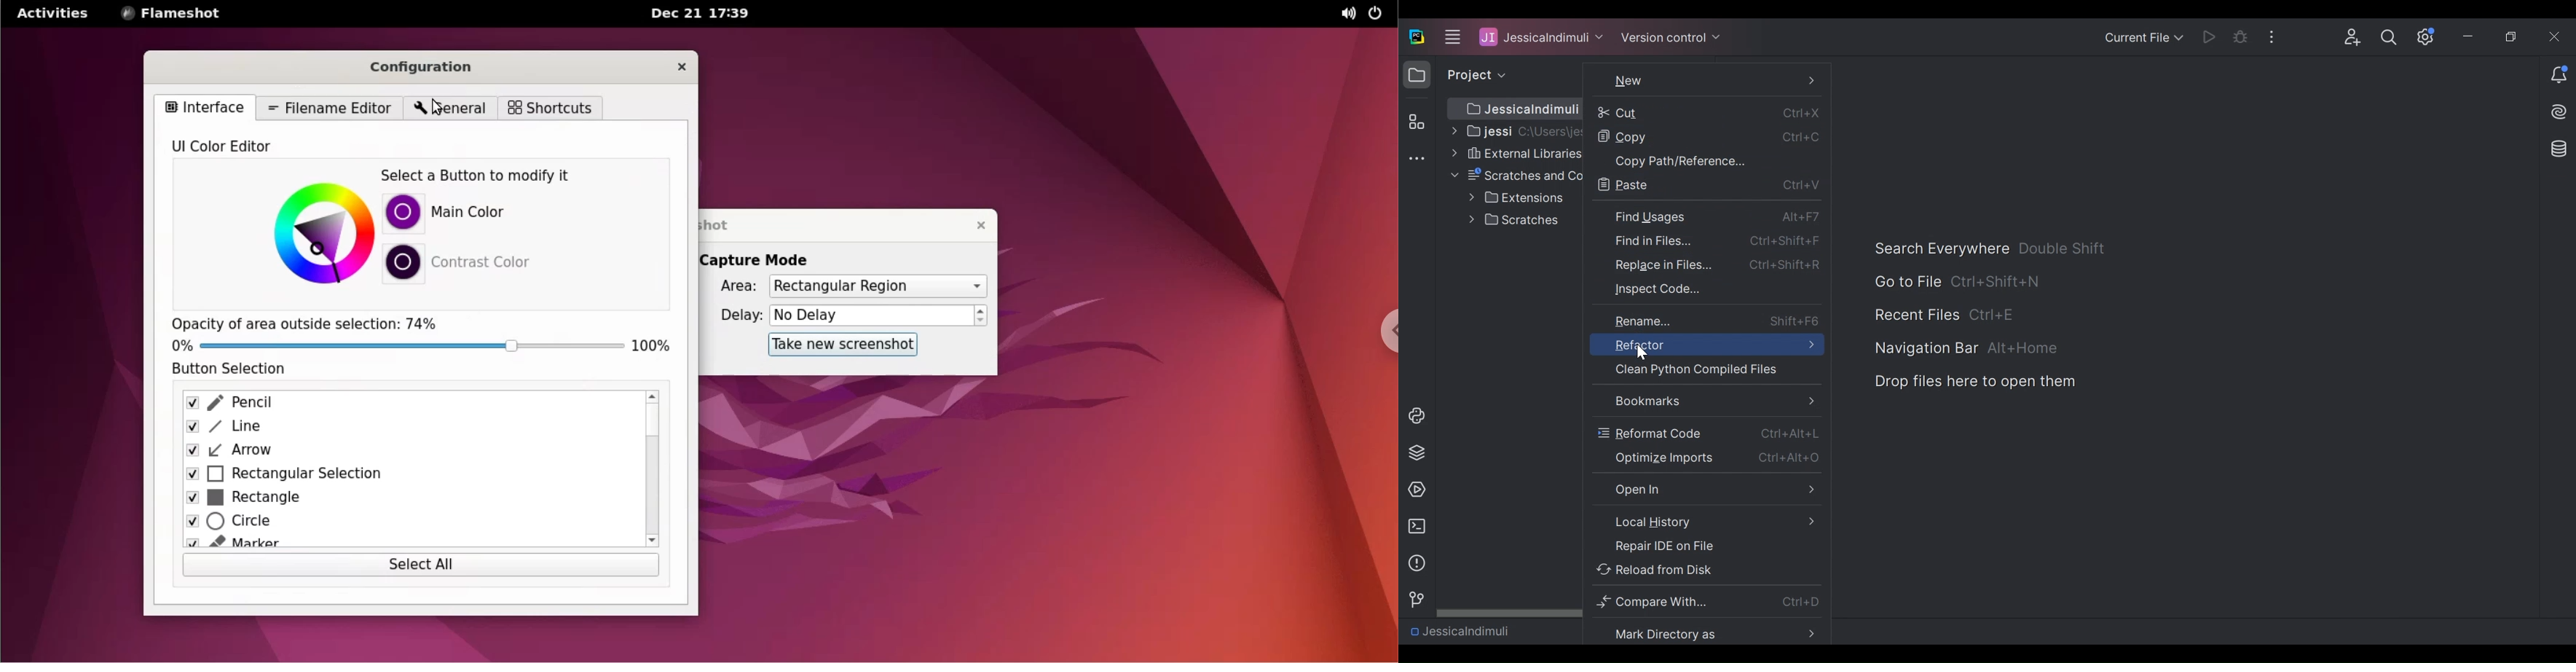  I want to click on Project Name, so click(1541, 36).